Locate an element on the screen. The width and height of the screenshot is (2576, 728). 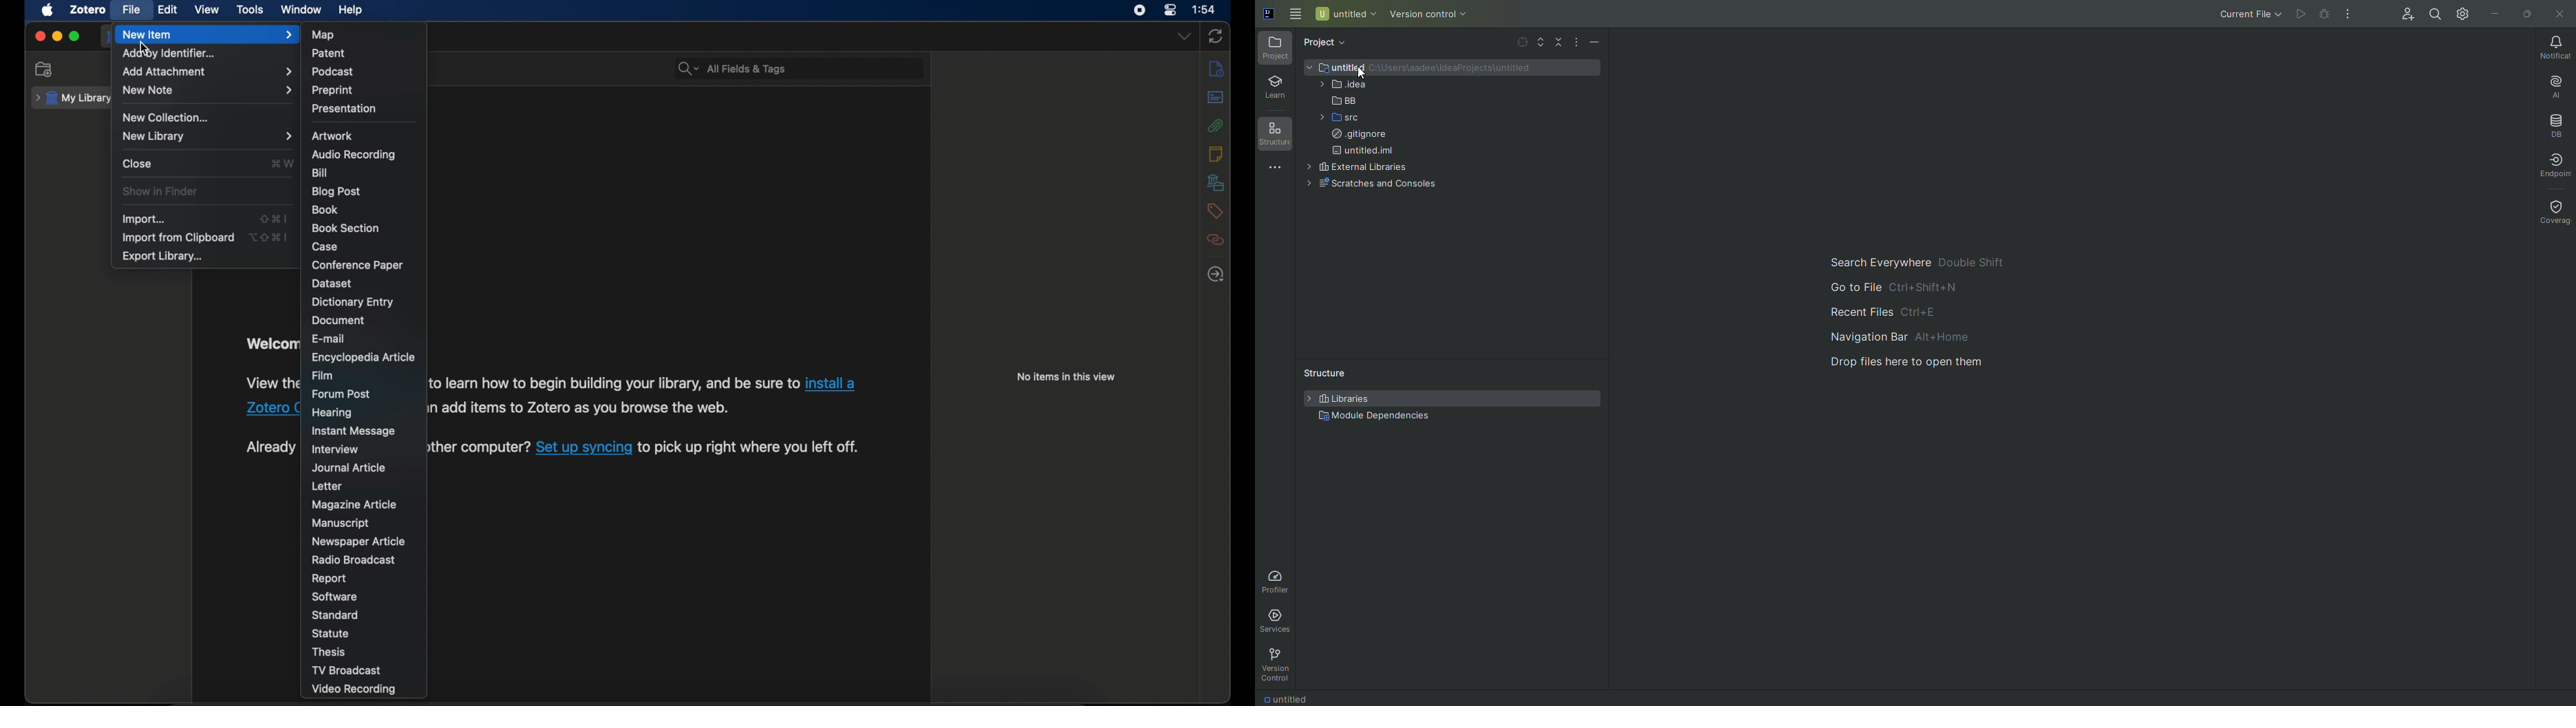
locate is located at coordinates (1216, 274).